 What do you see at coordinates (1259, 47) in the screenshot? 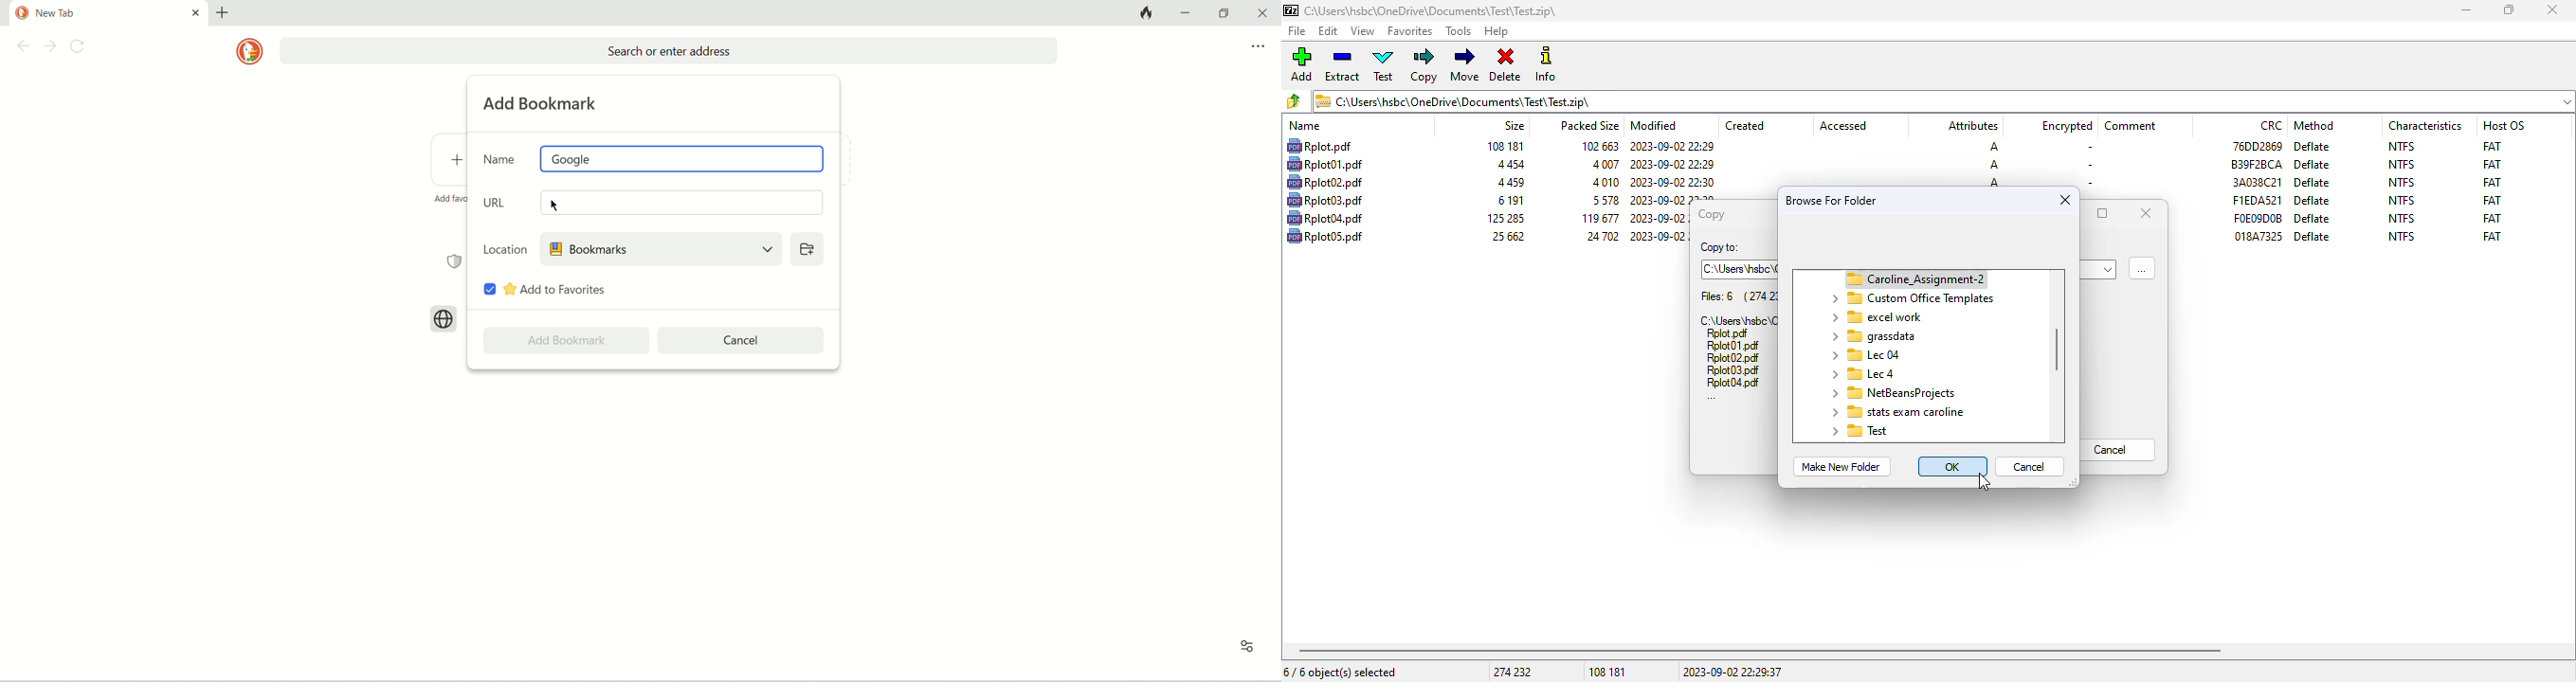
I see `more options` at bounding box center [1259, 47].